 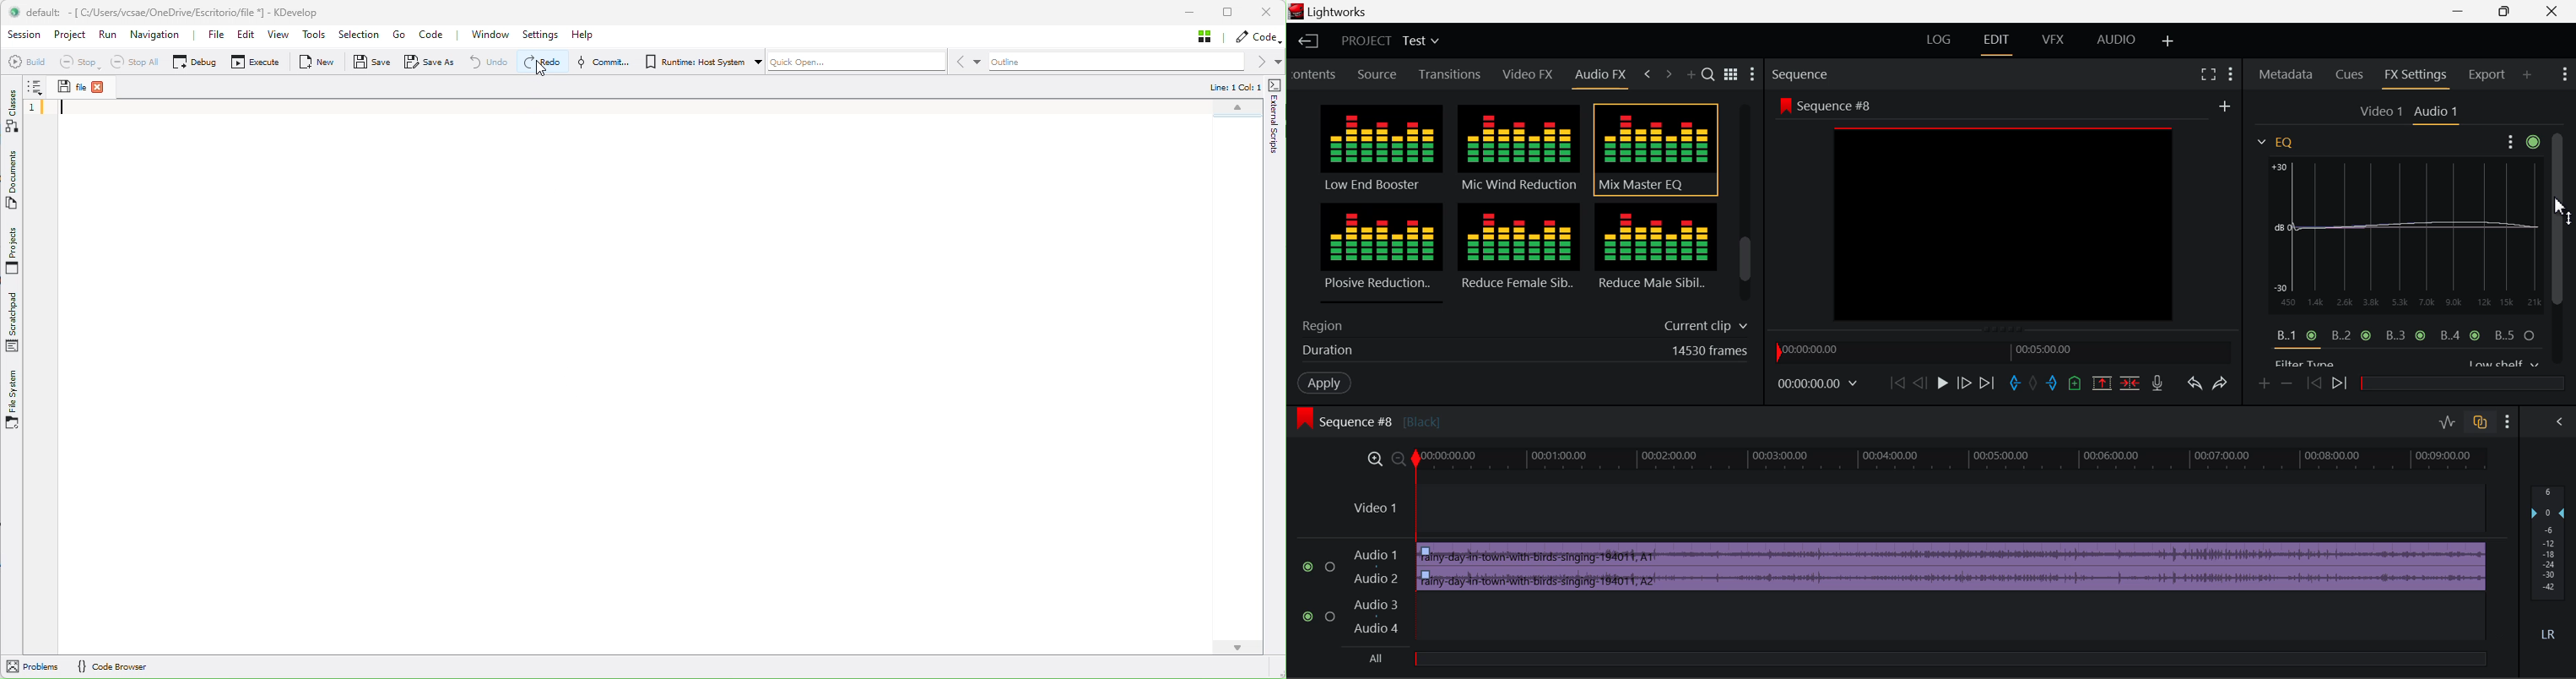 What do you see at coordinates (1653, 150) in the screenshot?
I see `Mix Master EQ` at bounding box center [1653, 150].